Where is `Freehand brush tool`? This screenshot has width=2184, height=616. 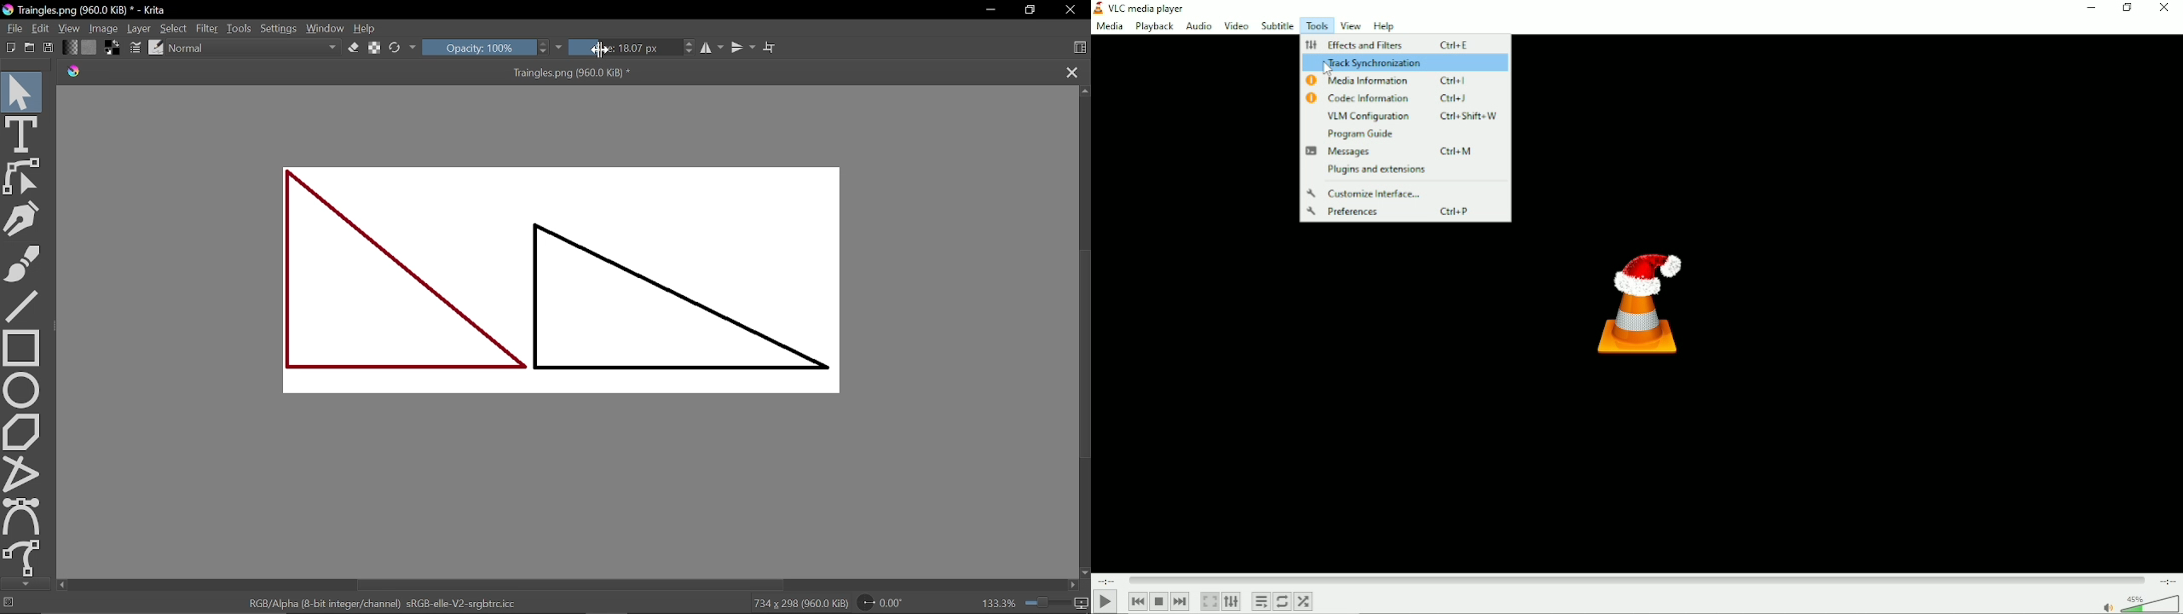
Freehand brush tool is located at coordinates (30, 265).